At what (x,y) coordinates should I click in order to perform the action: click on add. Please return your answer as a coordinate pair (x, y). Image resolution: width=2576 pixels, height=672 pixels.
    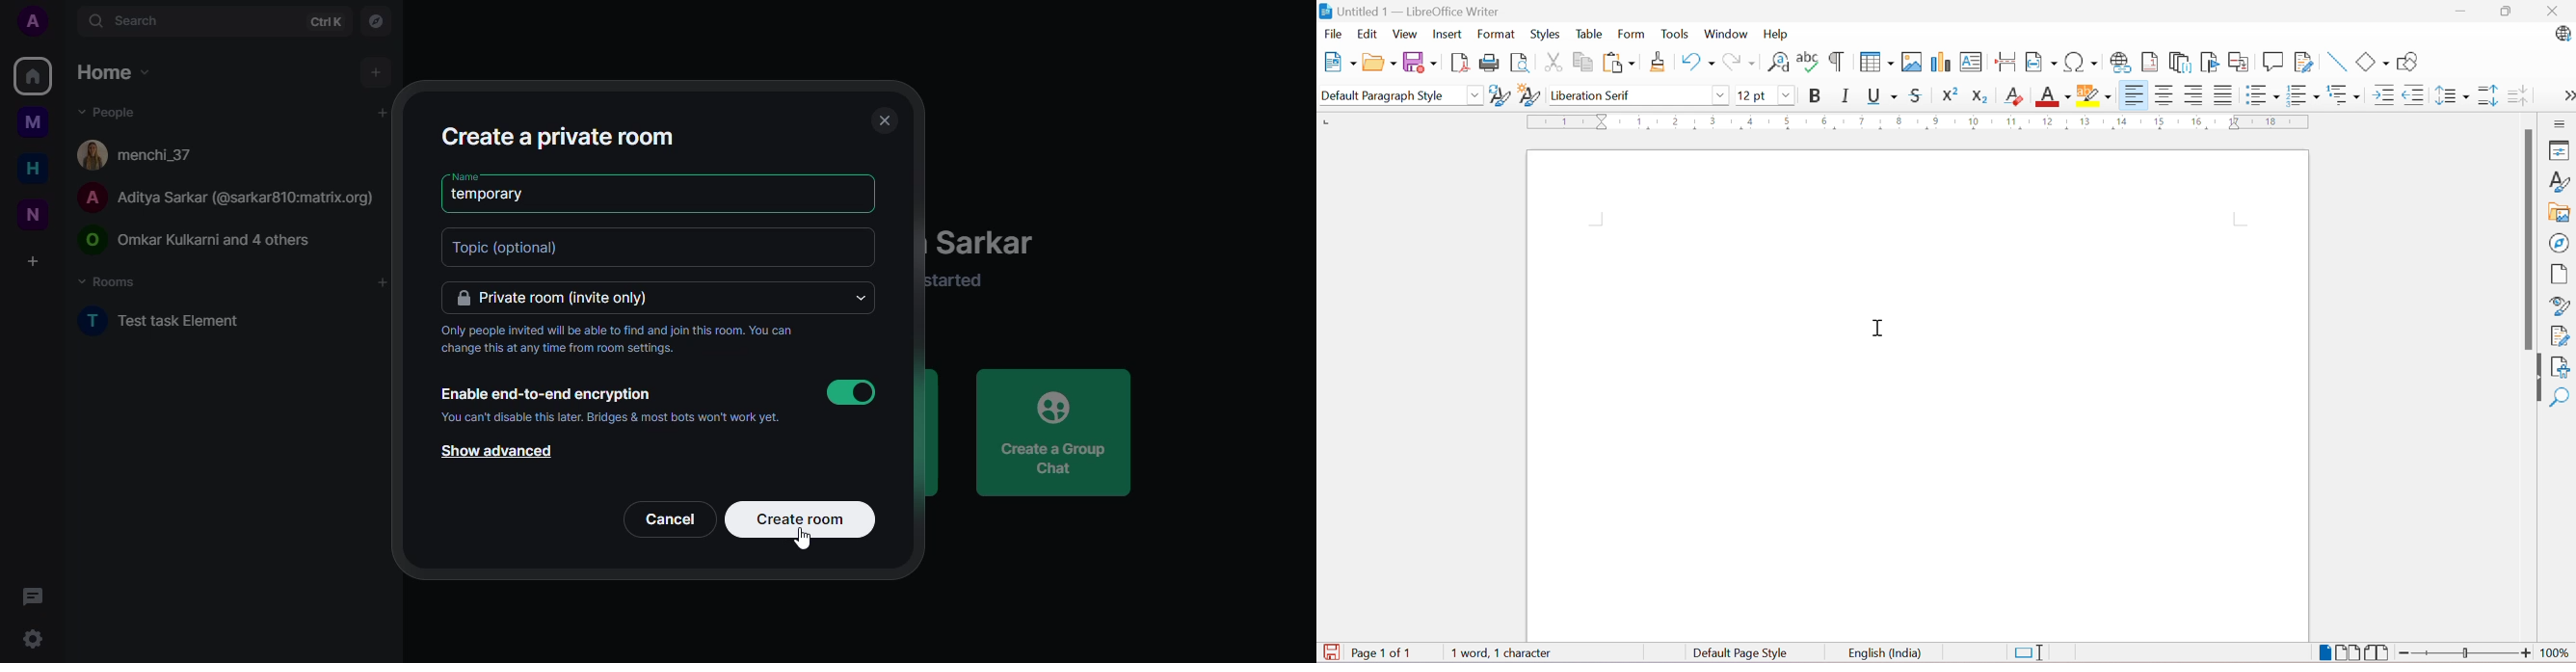
    Looking at the image, I should click on (377, 70).